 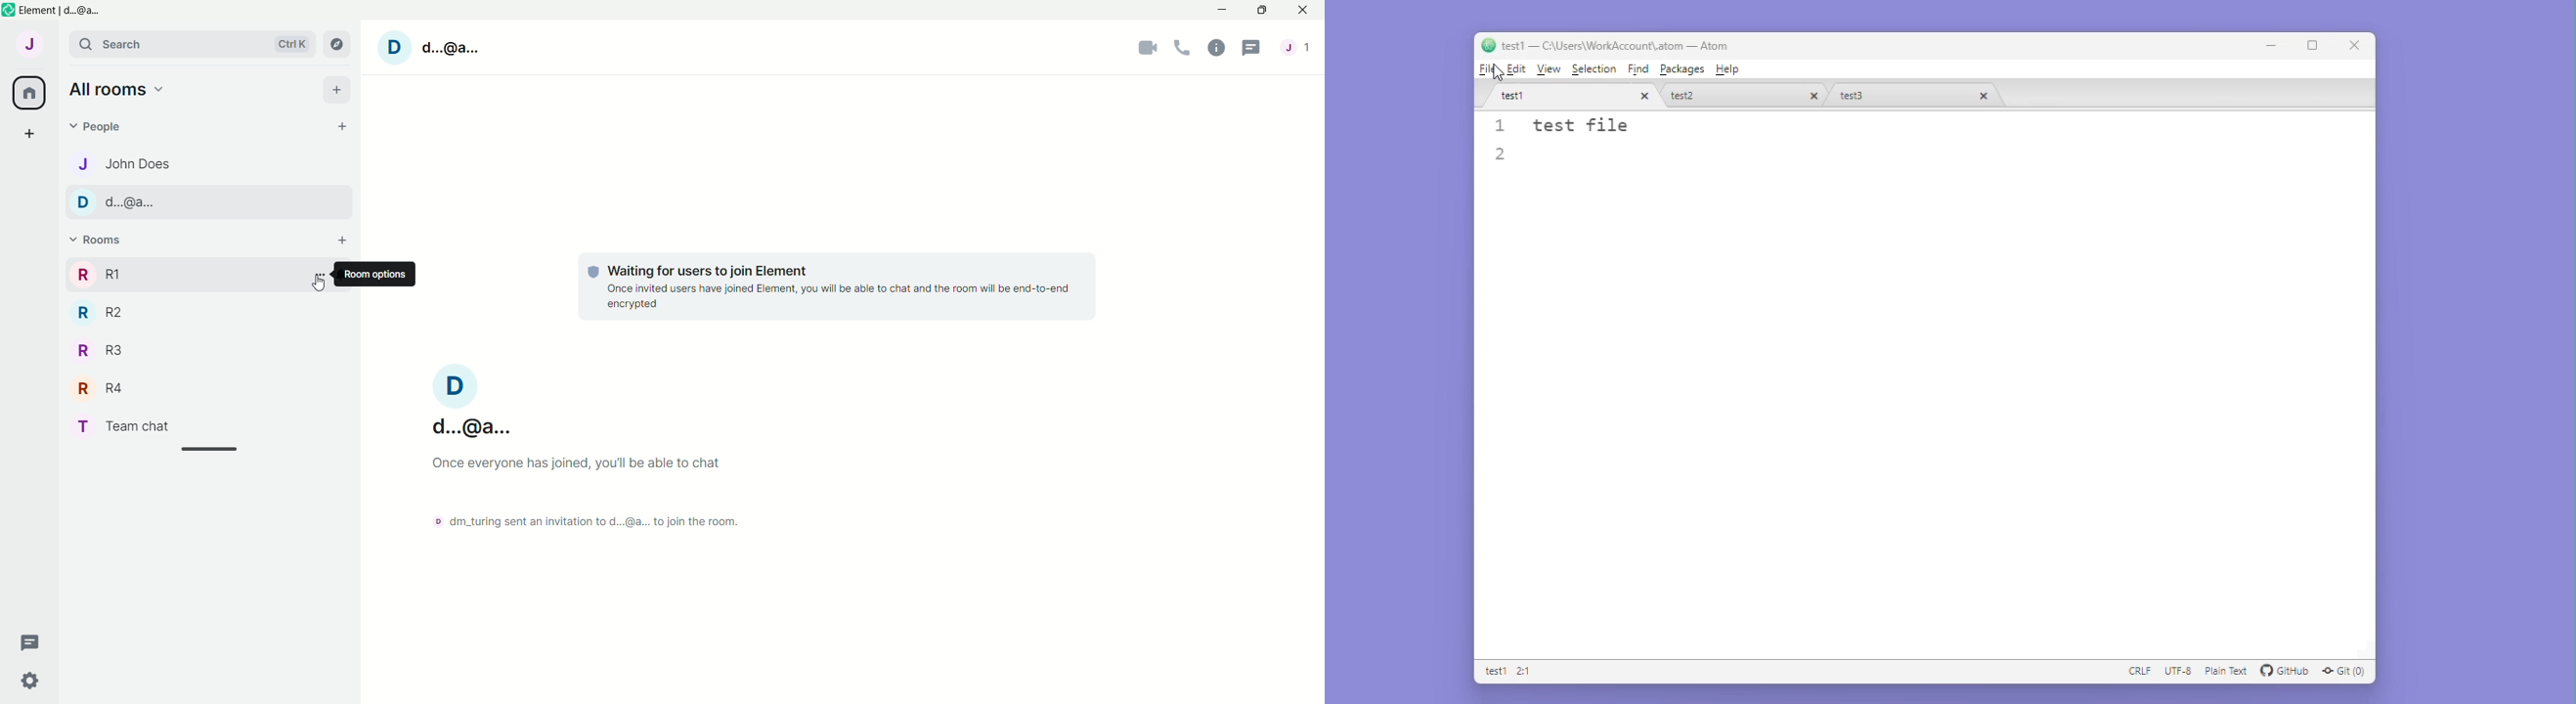 What do you see at coordinates (435, 46) in the screenshot?
I see `D d.@a.. profile` at bounding box center [435, 46].